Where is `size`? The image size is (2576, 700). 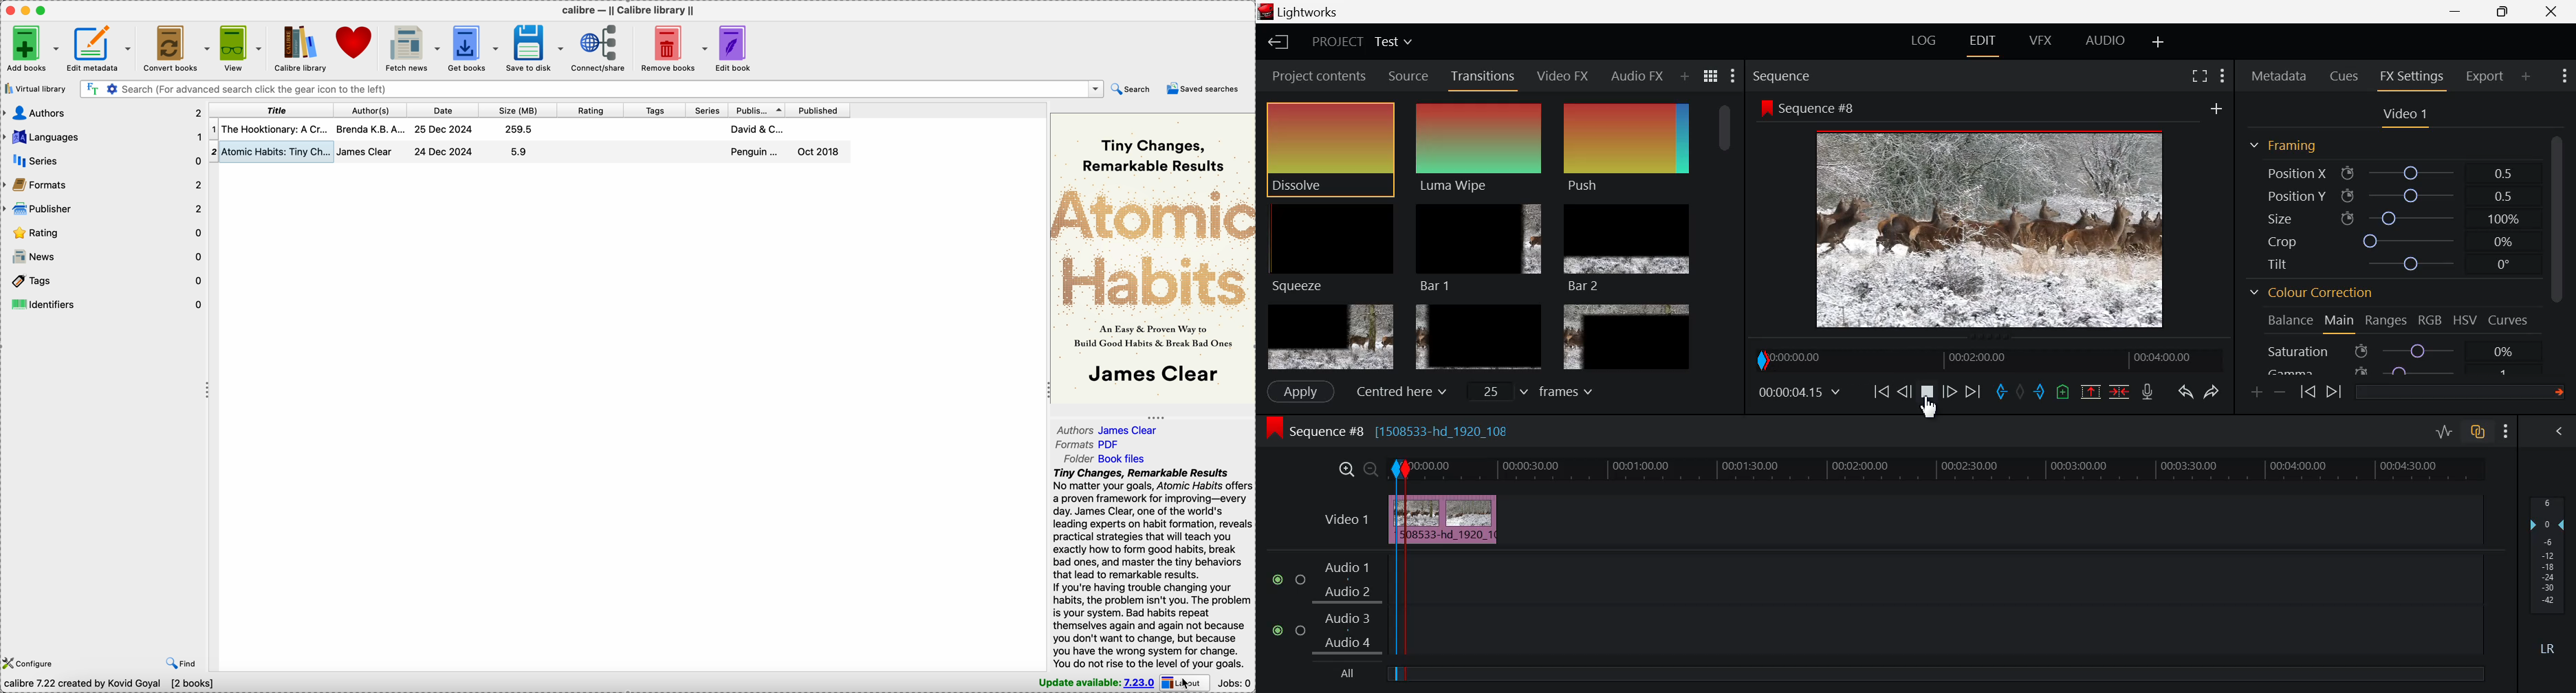
size is located at coordinates (517, 111).